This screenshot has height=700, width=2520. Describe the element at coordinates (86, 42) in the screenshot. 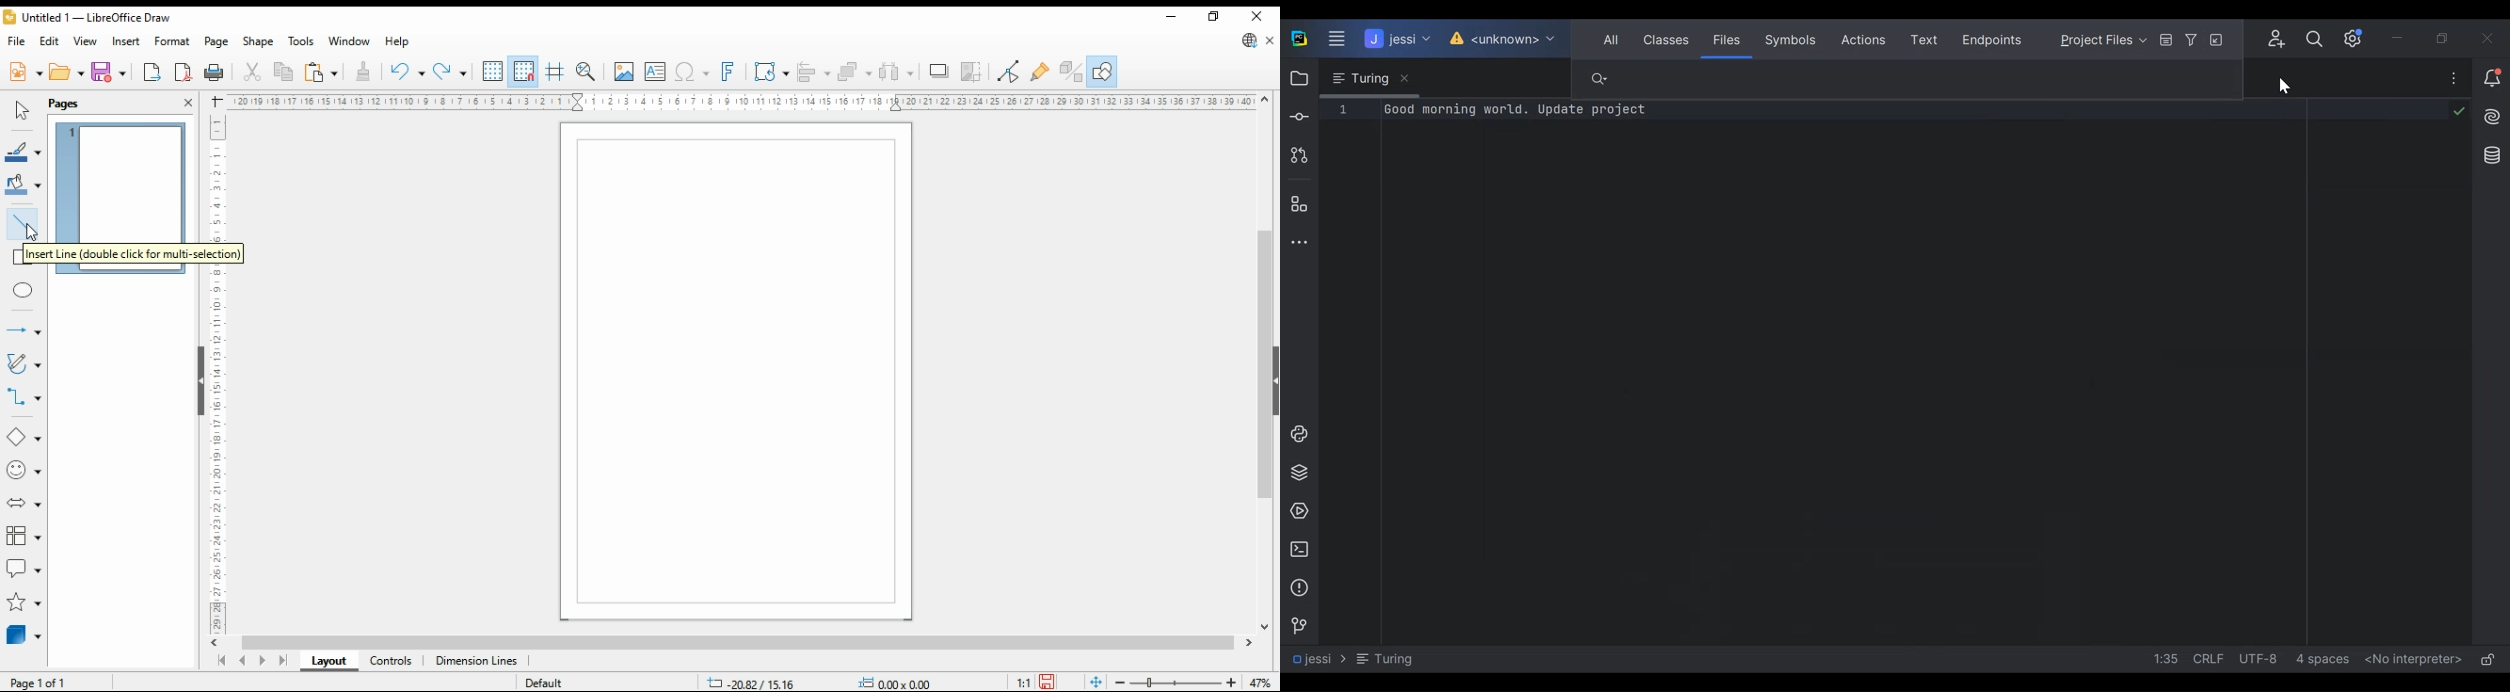

I see `view` at that location.